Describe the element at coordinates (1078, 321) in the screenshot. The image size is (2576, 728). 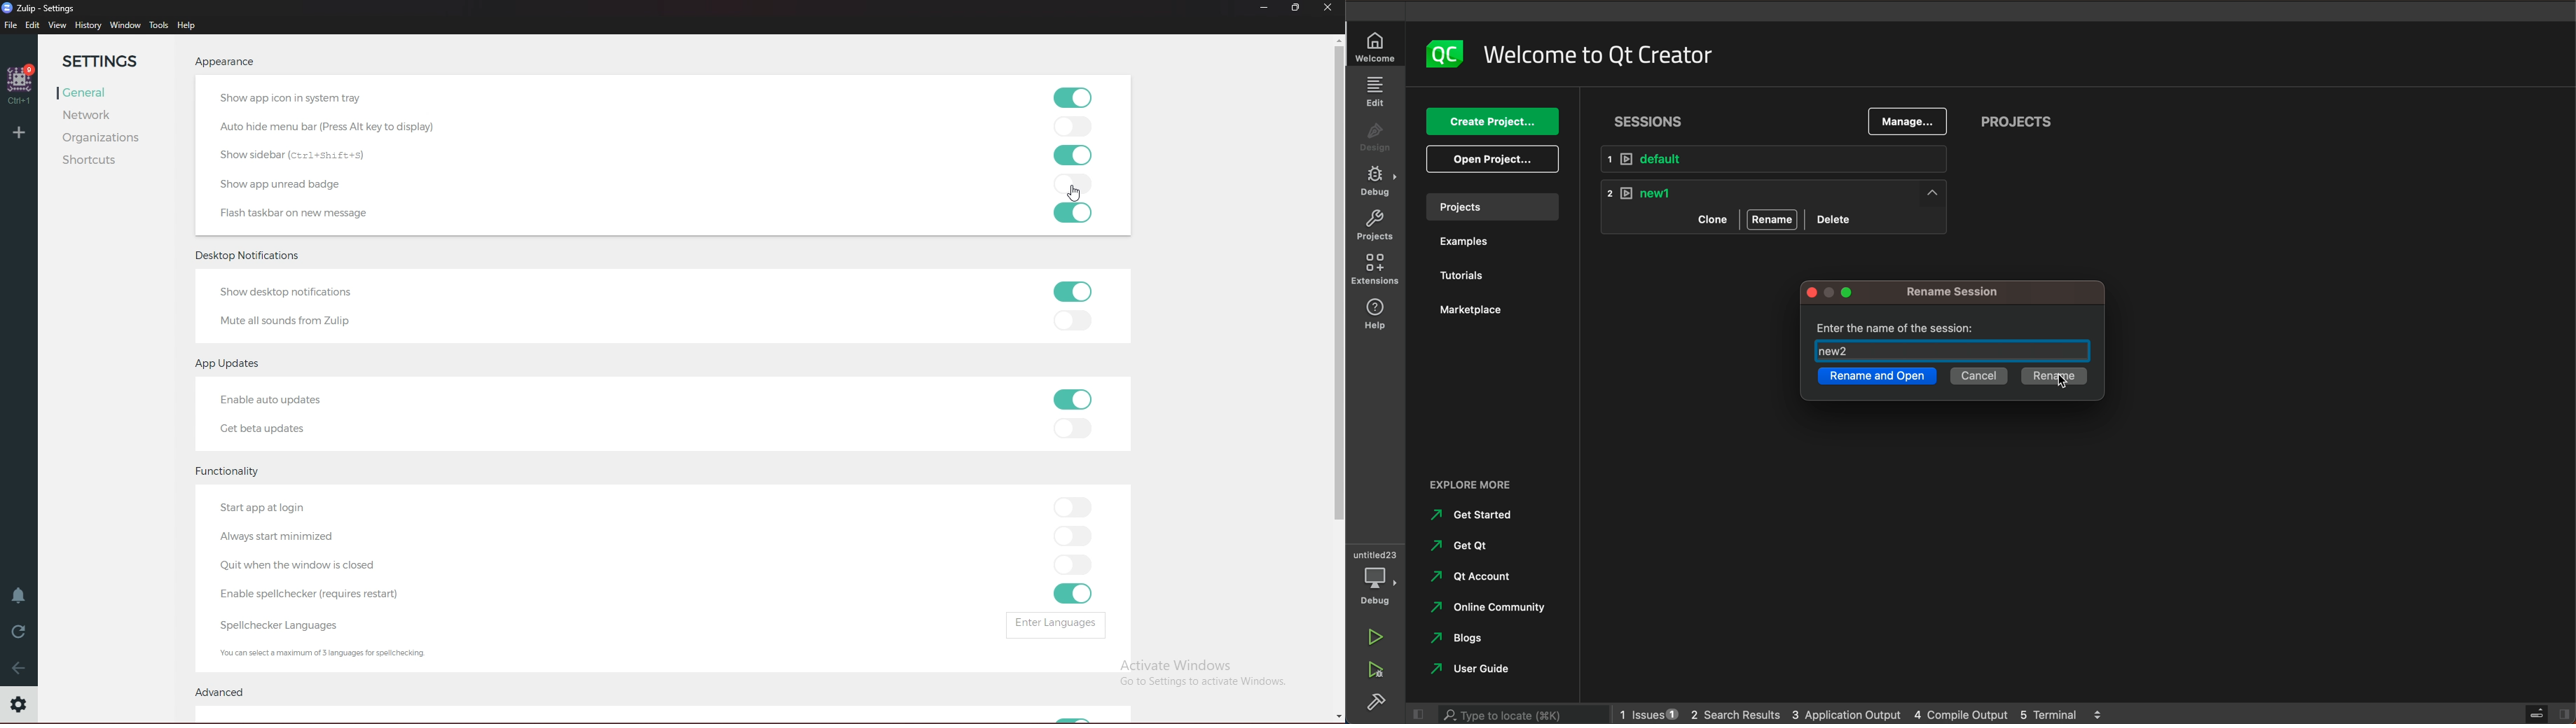
I see `toggle` at that location.